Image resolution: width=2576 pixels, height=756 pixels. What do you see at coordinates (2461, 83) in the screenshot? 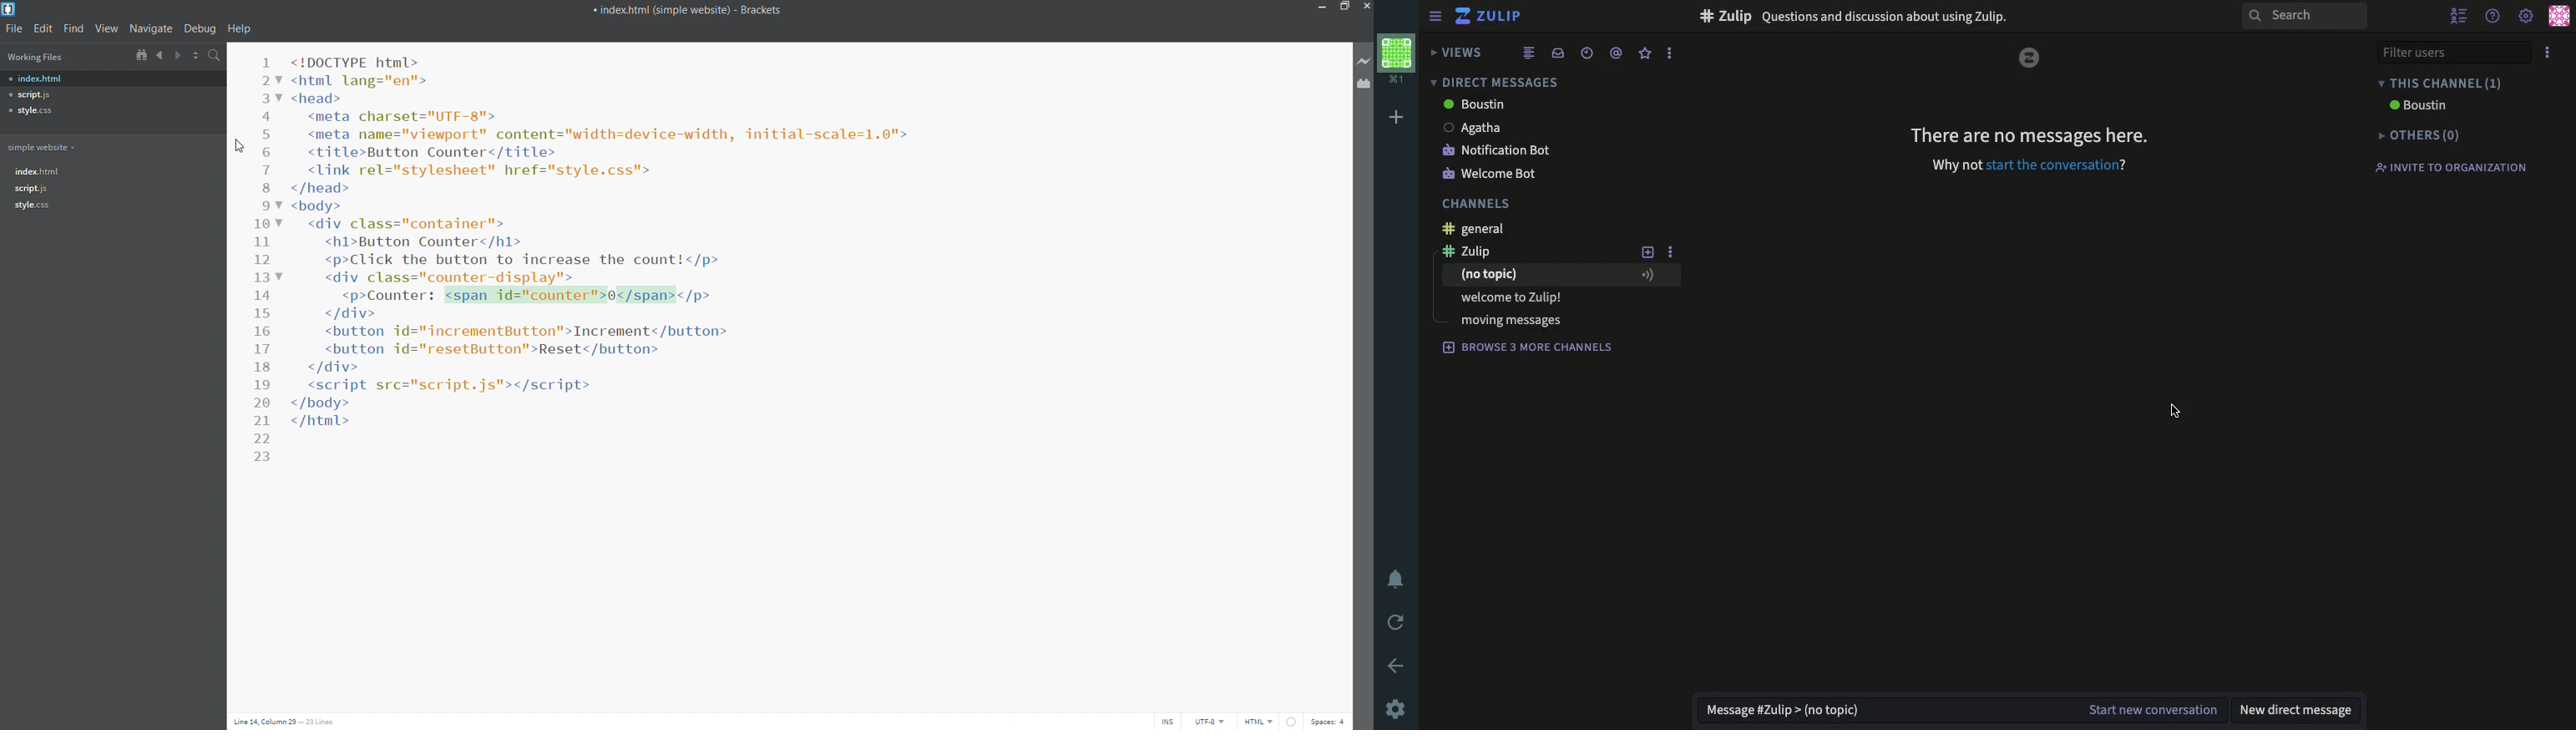
I see `This conversation` at bounding box center [2461, 83].